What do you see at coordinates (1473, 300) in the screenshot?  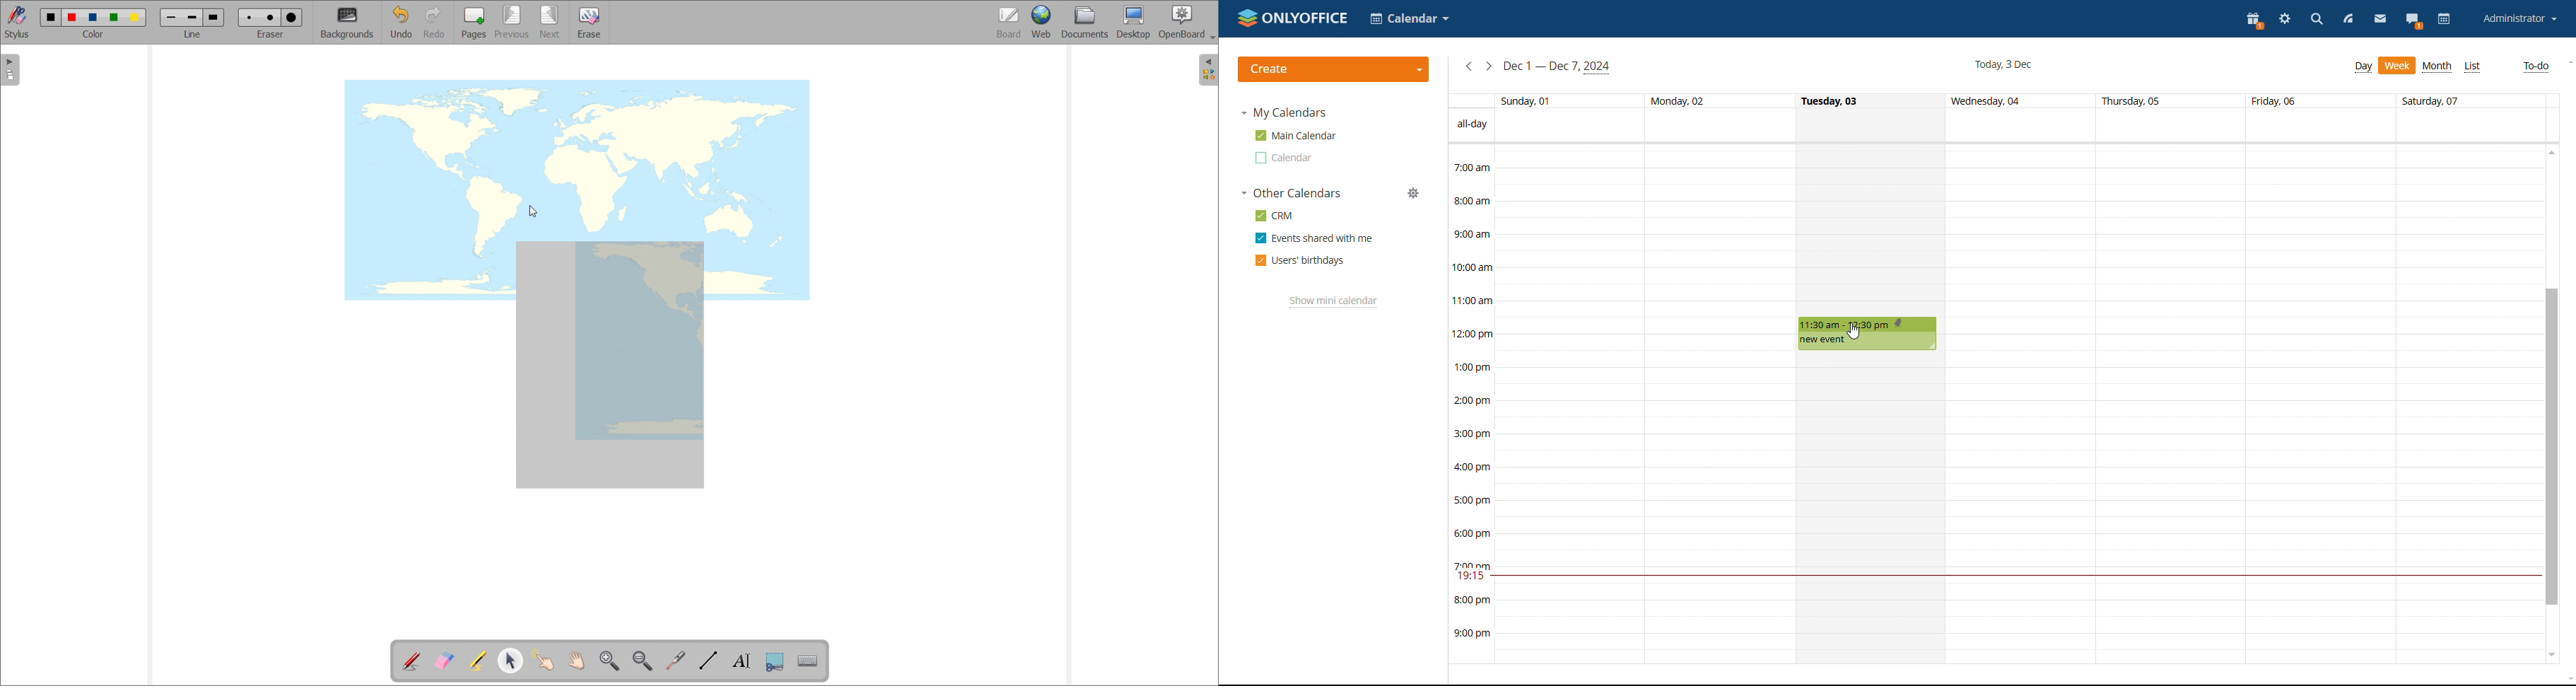 I see `11:00 am` at bounding box center [1473, 300].